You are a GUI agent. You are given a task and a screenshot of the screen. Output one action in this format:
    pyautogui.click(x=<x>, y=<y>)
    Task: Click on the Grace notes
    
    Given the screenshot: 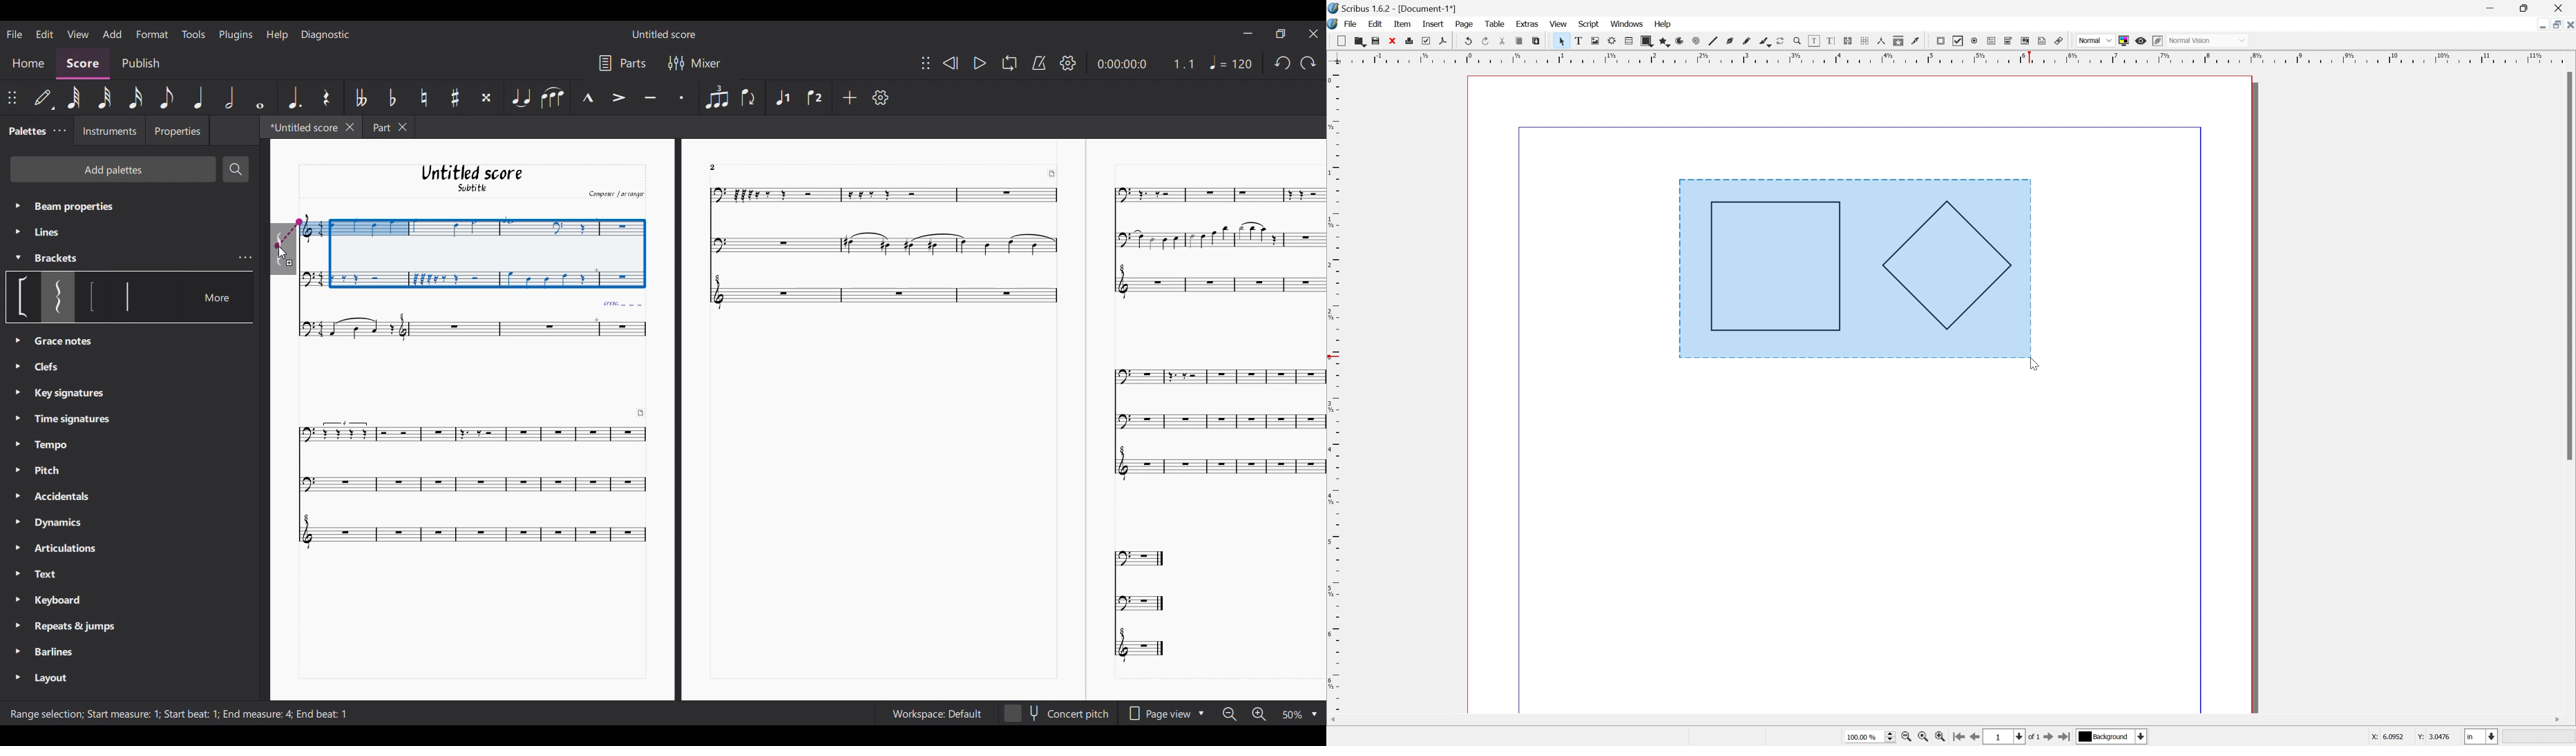 What is the action you would take?
    pyautogui.click(x=52, y=367)
    